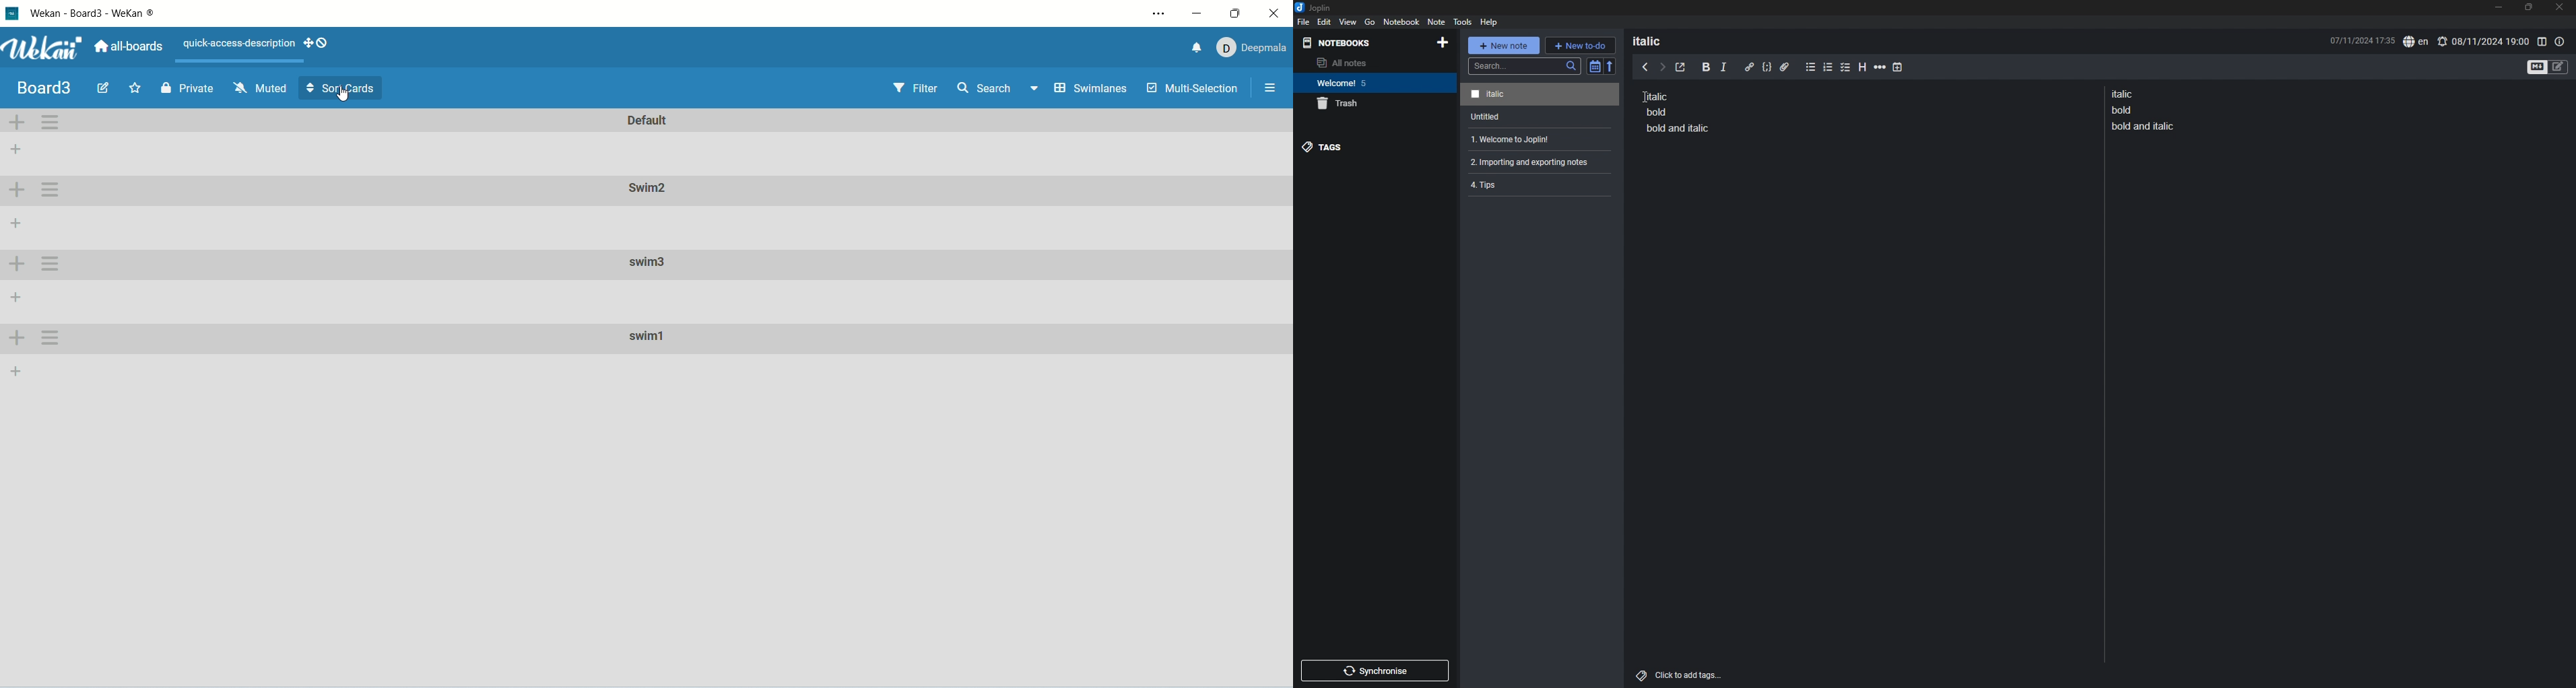 The height and width of the screenshot is (700, 2576). Describe the element at coordinates (1304, 21) in the screenshot. I see `file` at that location.